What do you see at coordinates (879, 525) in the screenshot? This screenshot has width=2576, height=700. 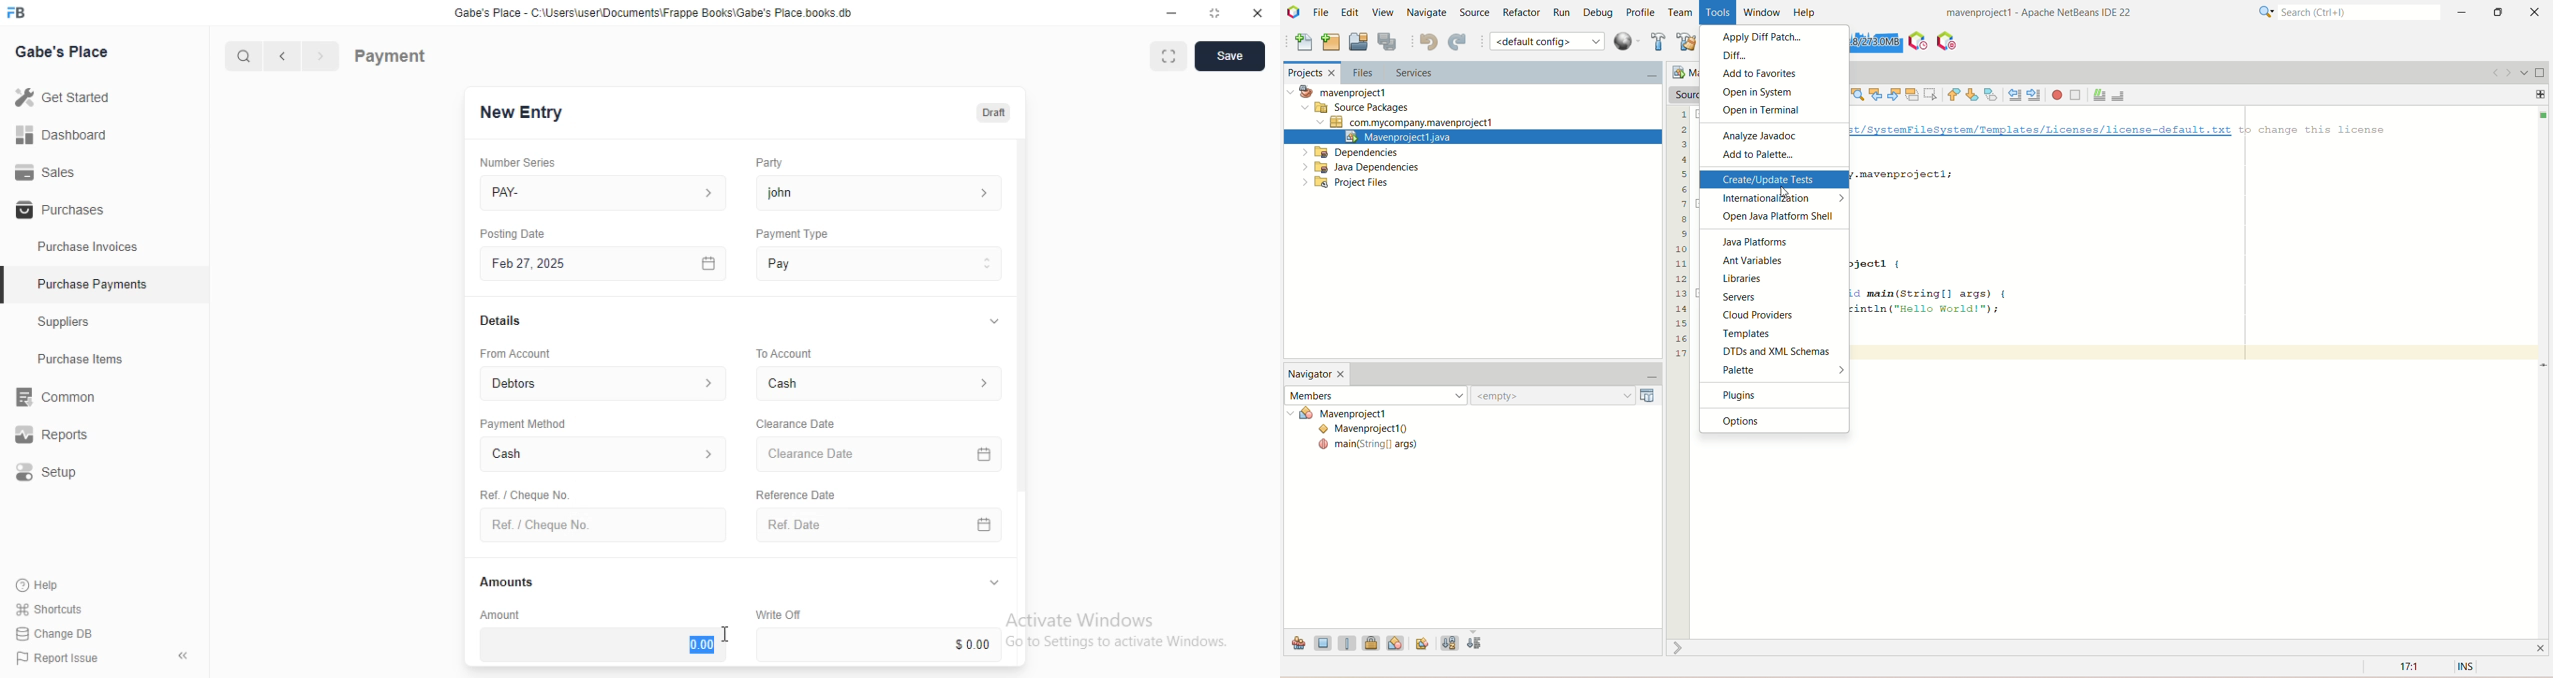 I see `Ref. Date` at bounding box center [879, 525].